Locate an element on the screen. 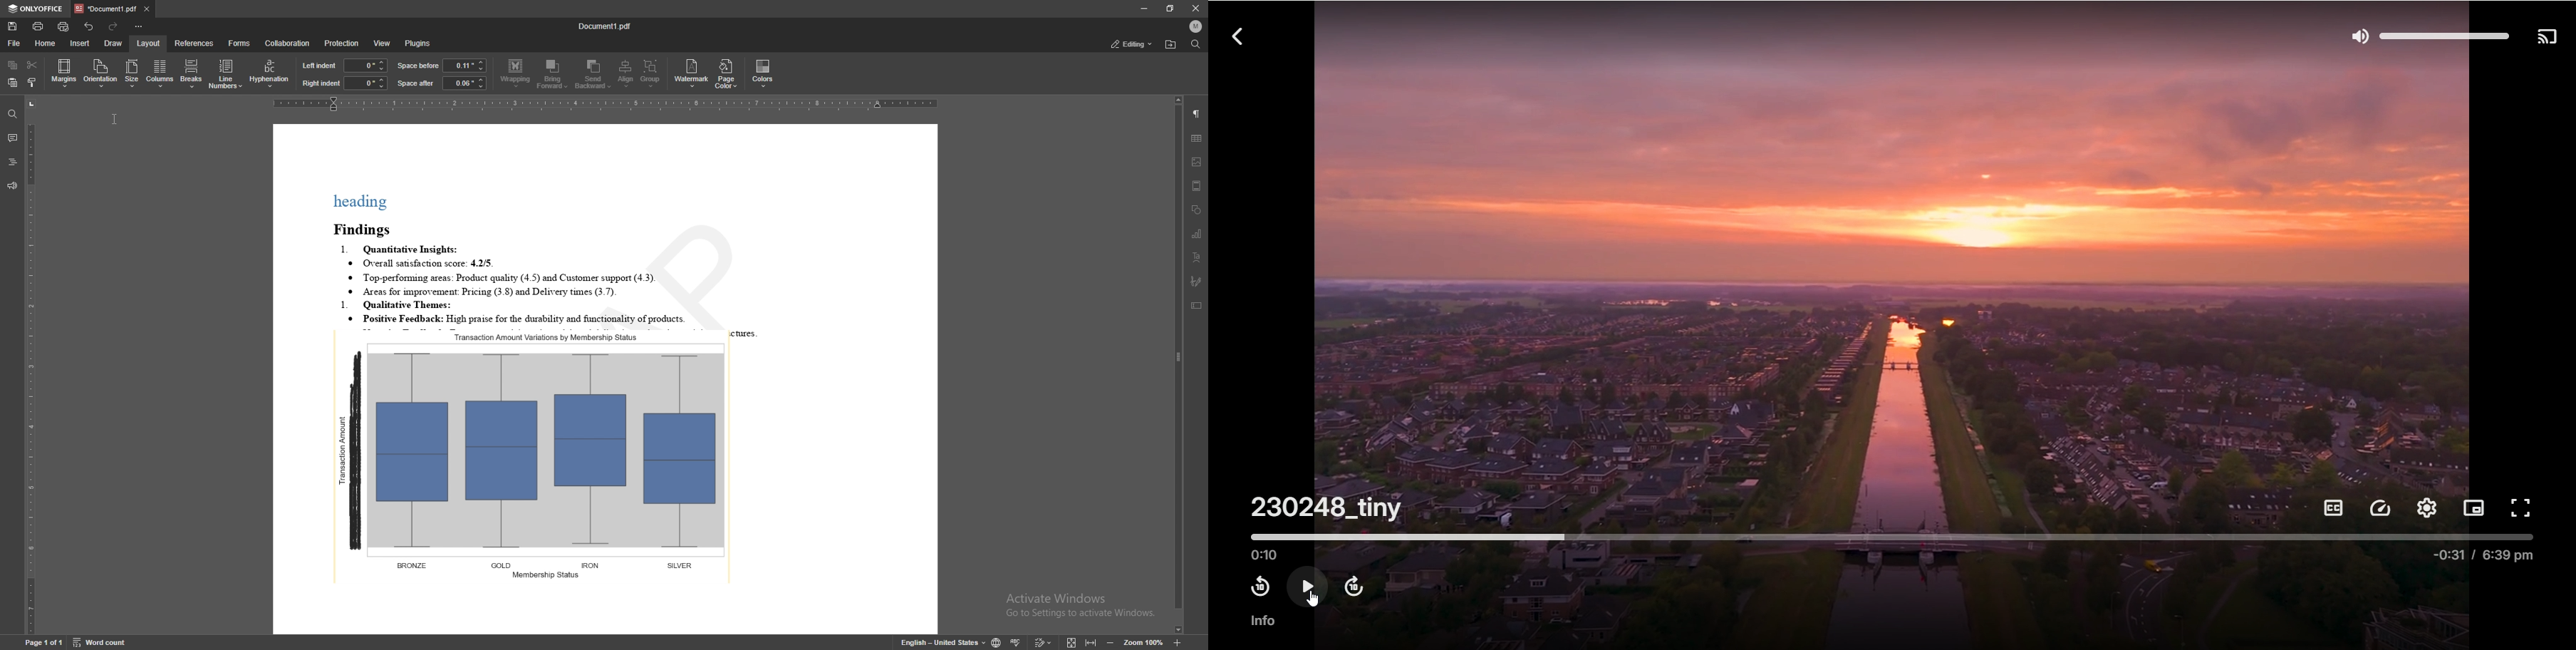 This screenshot has height=672, width=2576. right indent is located at coordinates (321, 84).